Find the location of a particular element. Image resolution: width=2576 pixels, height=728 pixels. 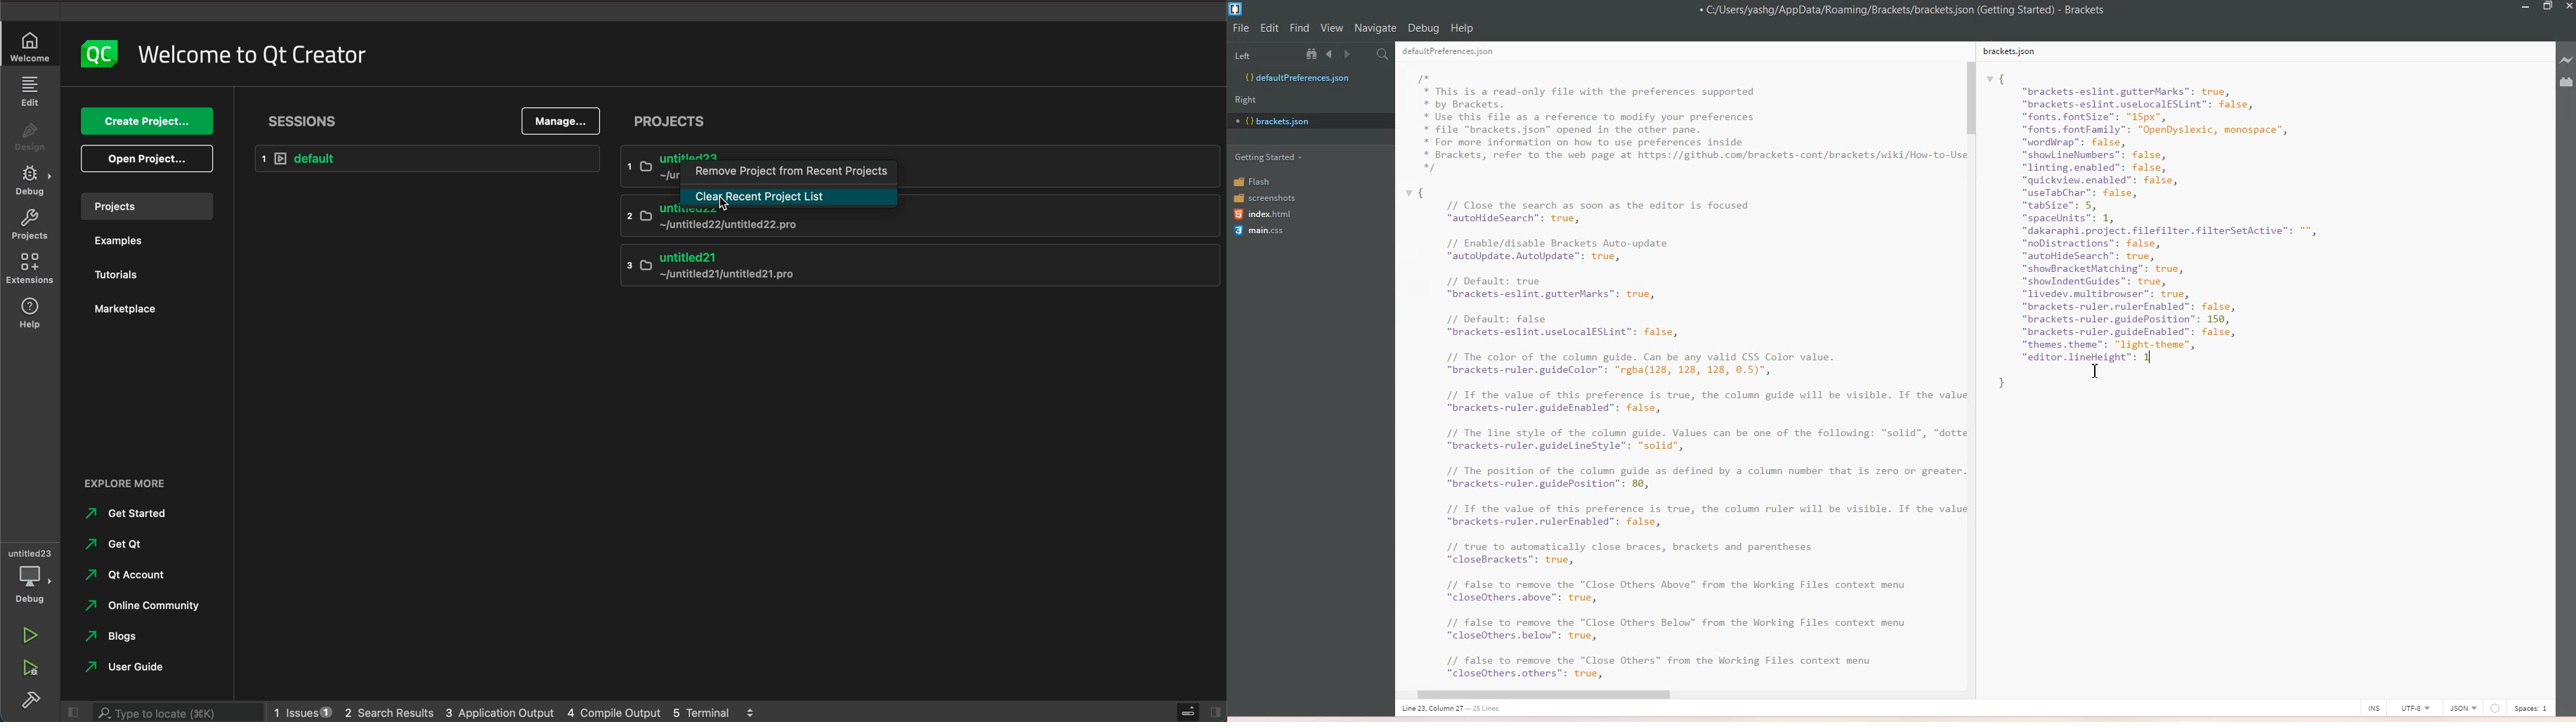

index.html is located at coordinates (1264, 215).